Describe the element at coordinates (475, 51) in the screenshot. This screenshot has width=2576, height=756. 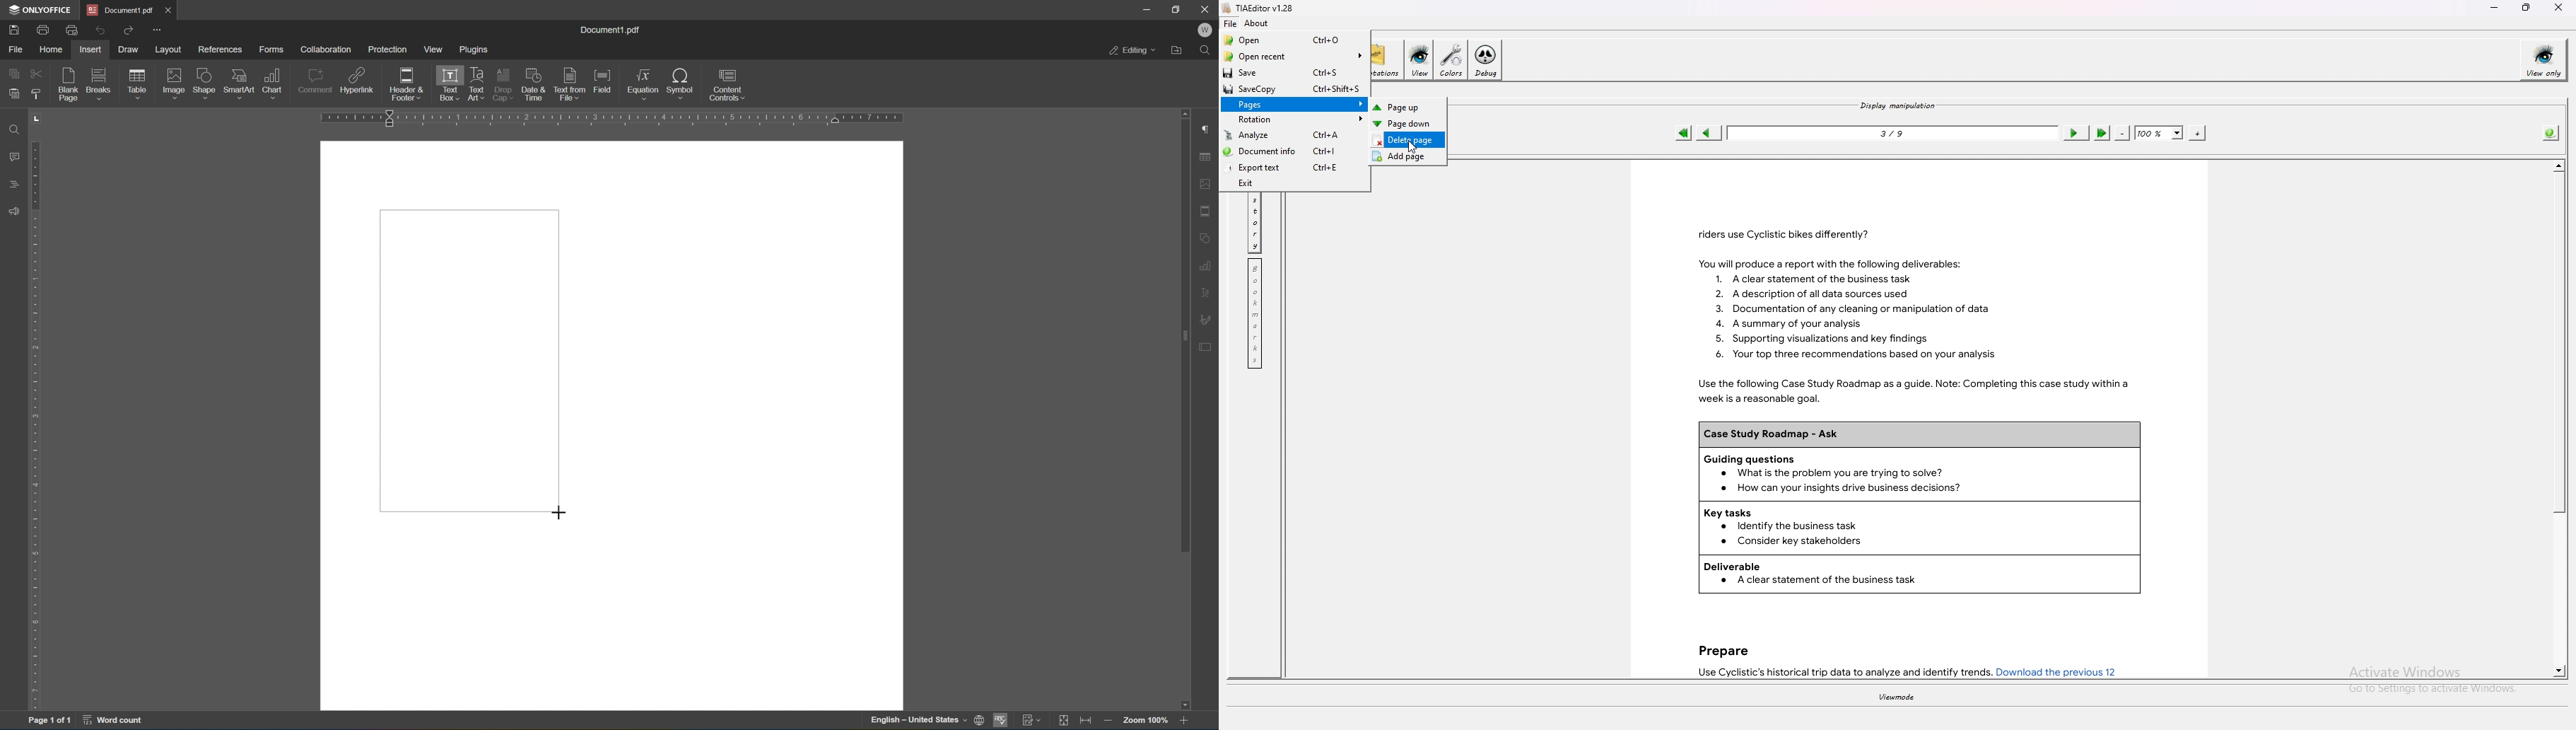
I see `plugins` at that location.